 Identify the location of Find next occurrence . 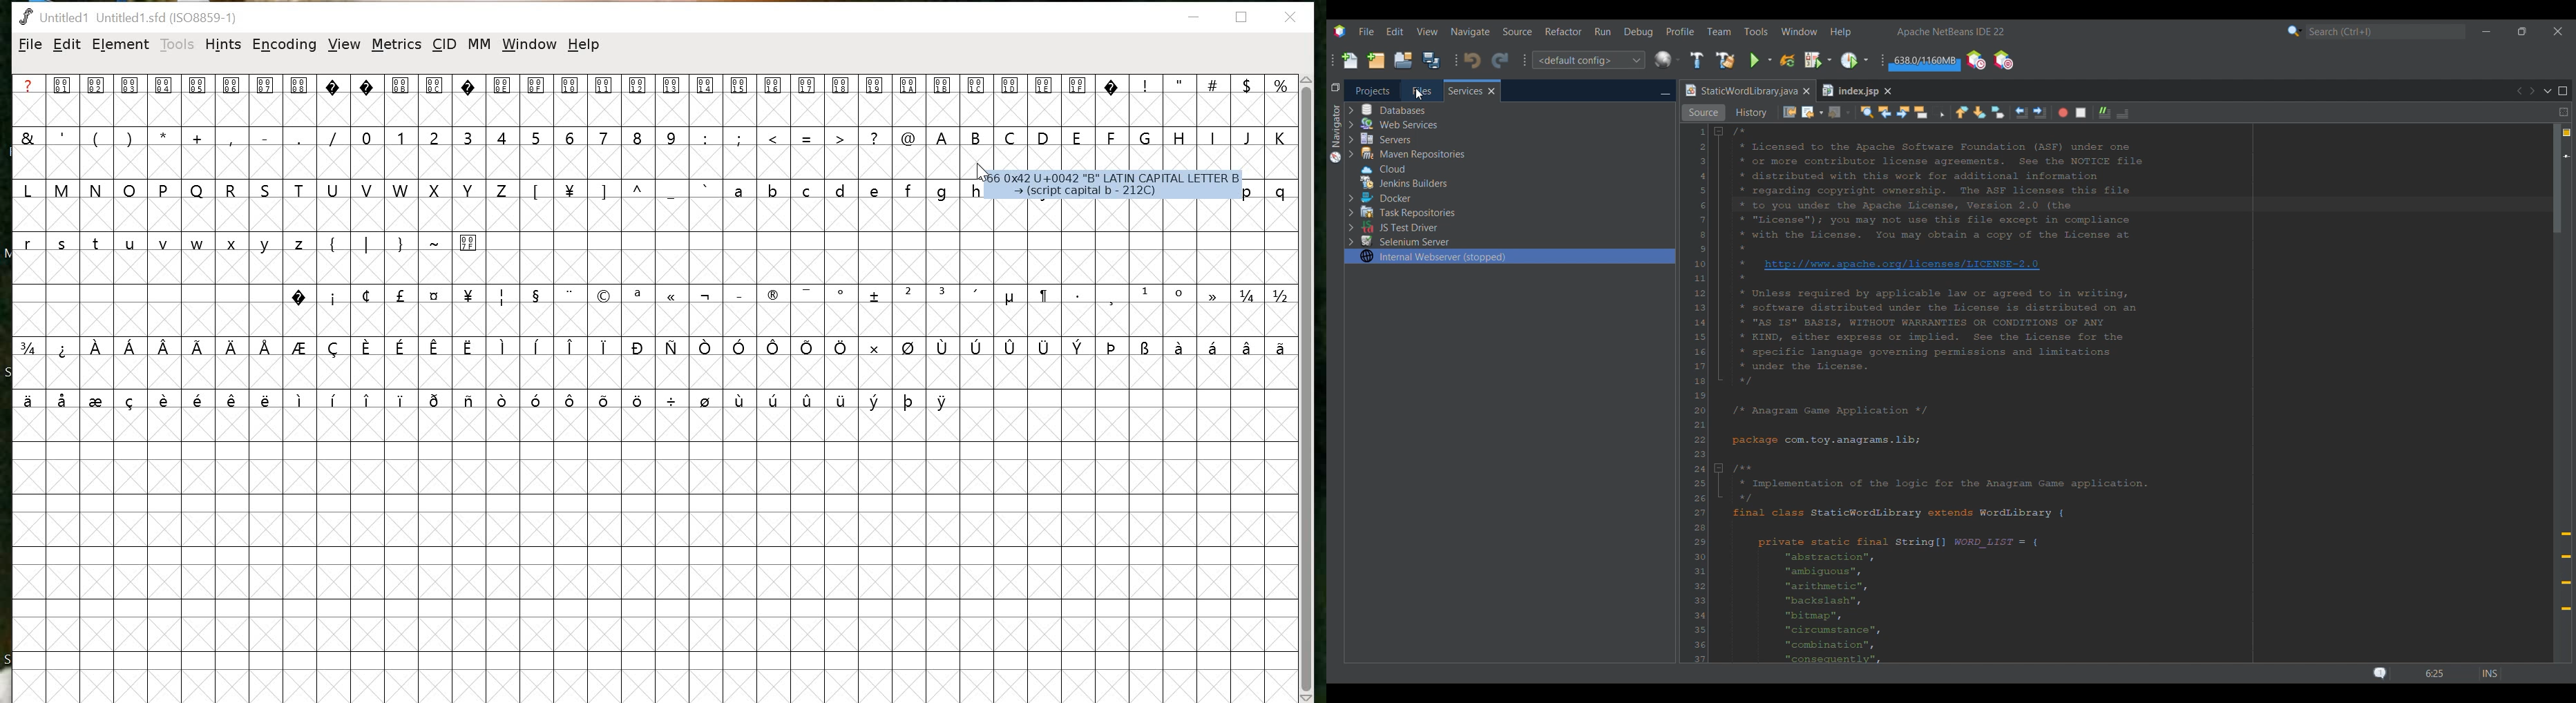
(1903, 112).